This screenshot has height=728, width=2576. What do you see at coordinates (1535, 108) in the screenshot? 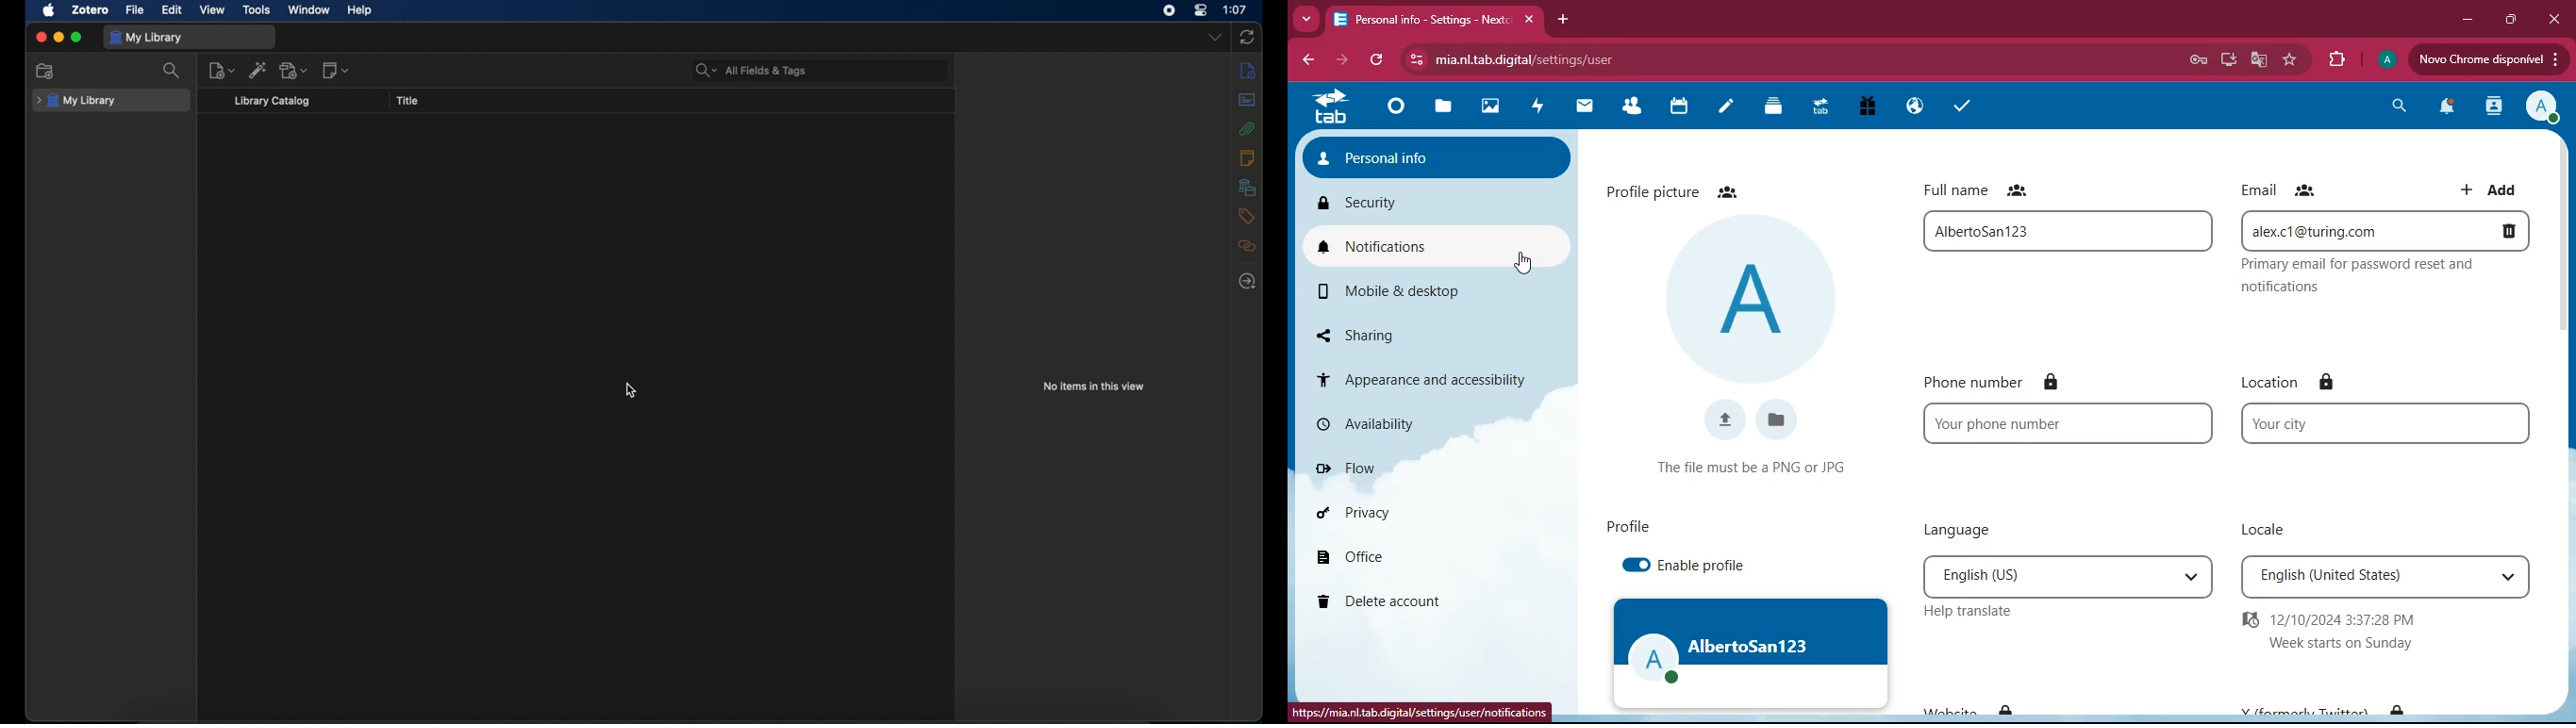
I see `activity` at bounding box center [1535, 108].